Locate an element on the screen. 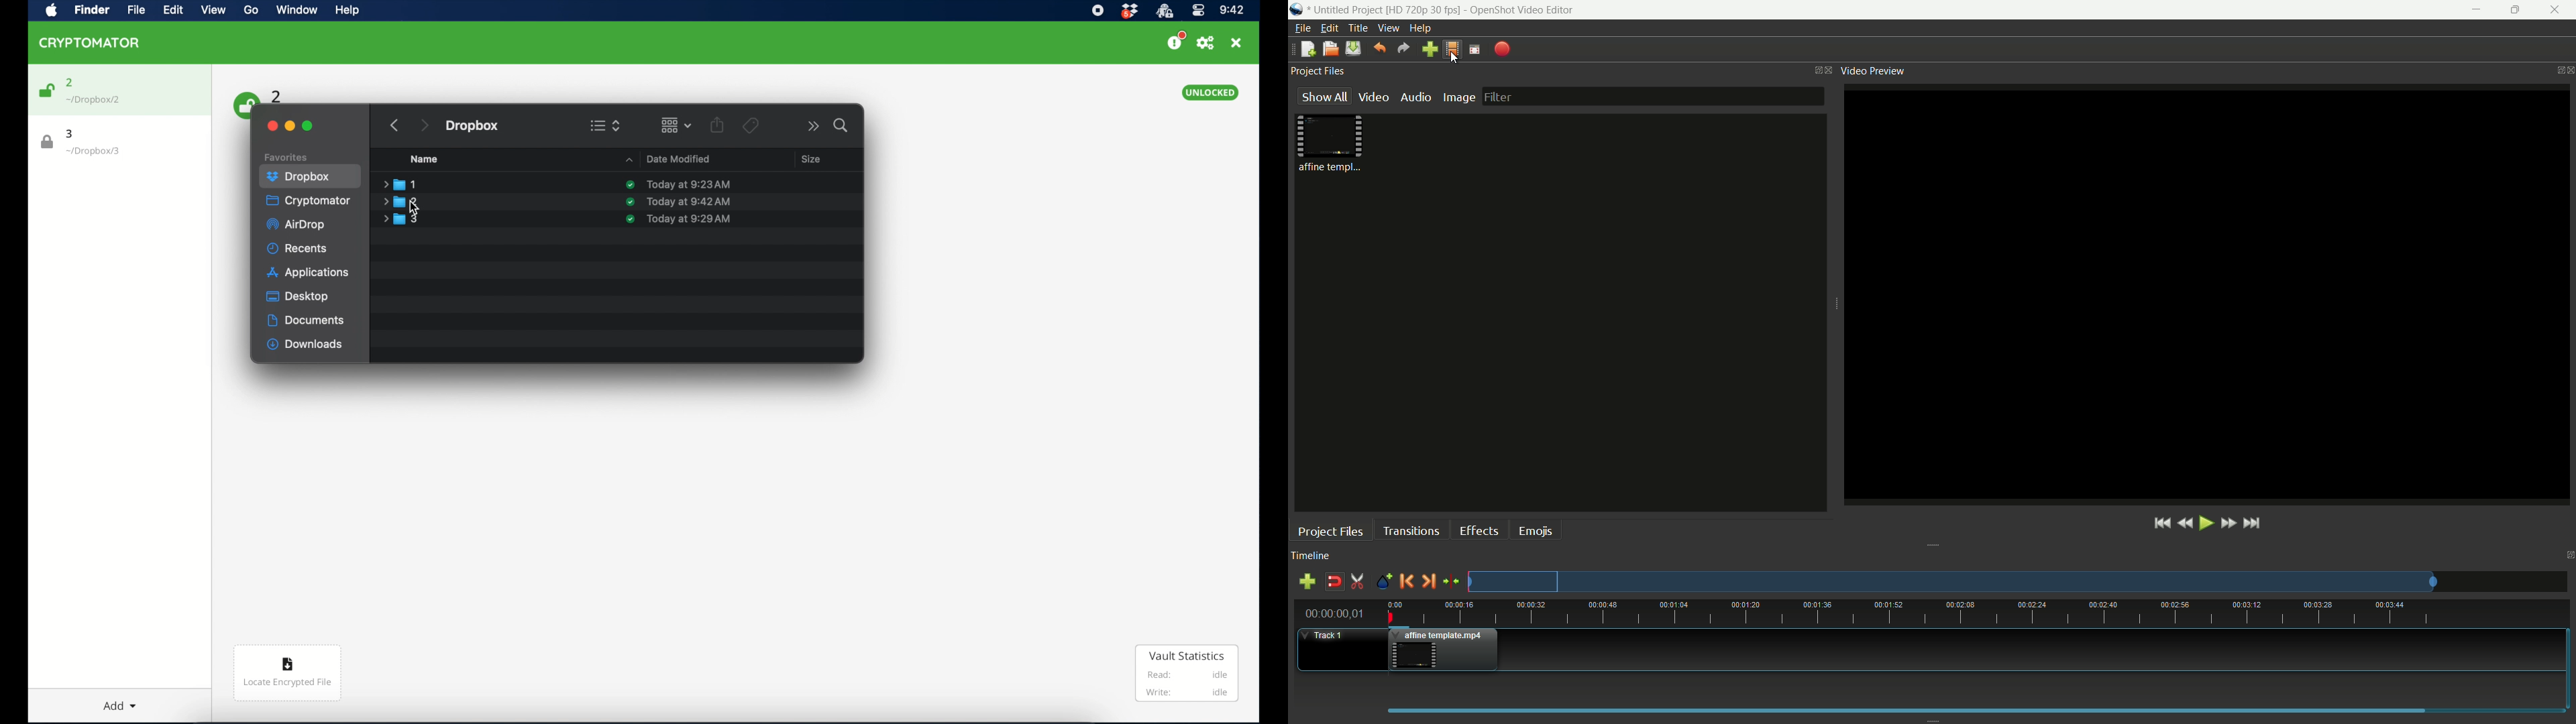 The image size is (2576, 728). dropbox icon is located at coordinates (1129, 11).